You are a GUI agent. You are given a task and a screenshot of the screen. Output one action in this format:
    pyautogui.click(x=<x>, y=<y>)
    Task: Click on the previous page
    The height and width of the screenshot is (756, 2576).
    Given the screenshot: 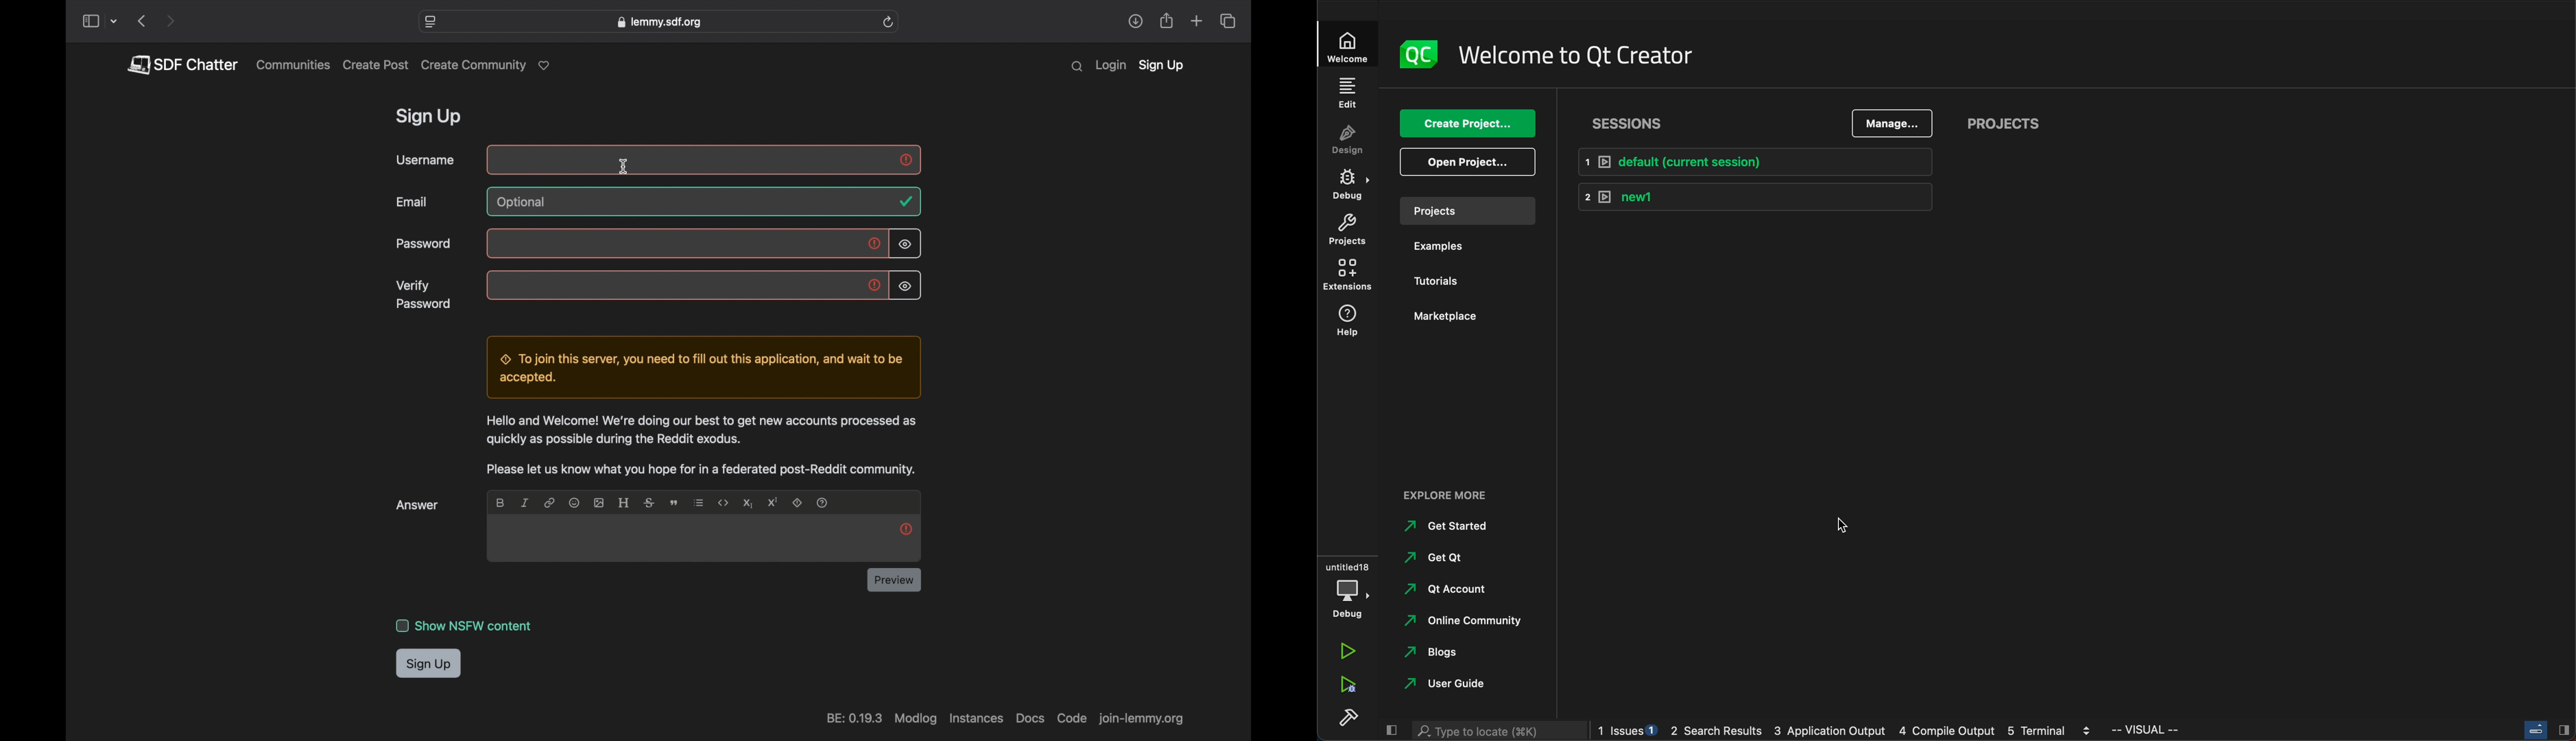 What is the action you would take?
    pyautogui.click(x=141, y=21)
    